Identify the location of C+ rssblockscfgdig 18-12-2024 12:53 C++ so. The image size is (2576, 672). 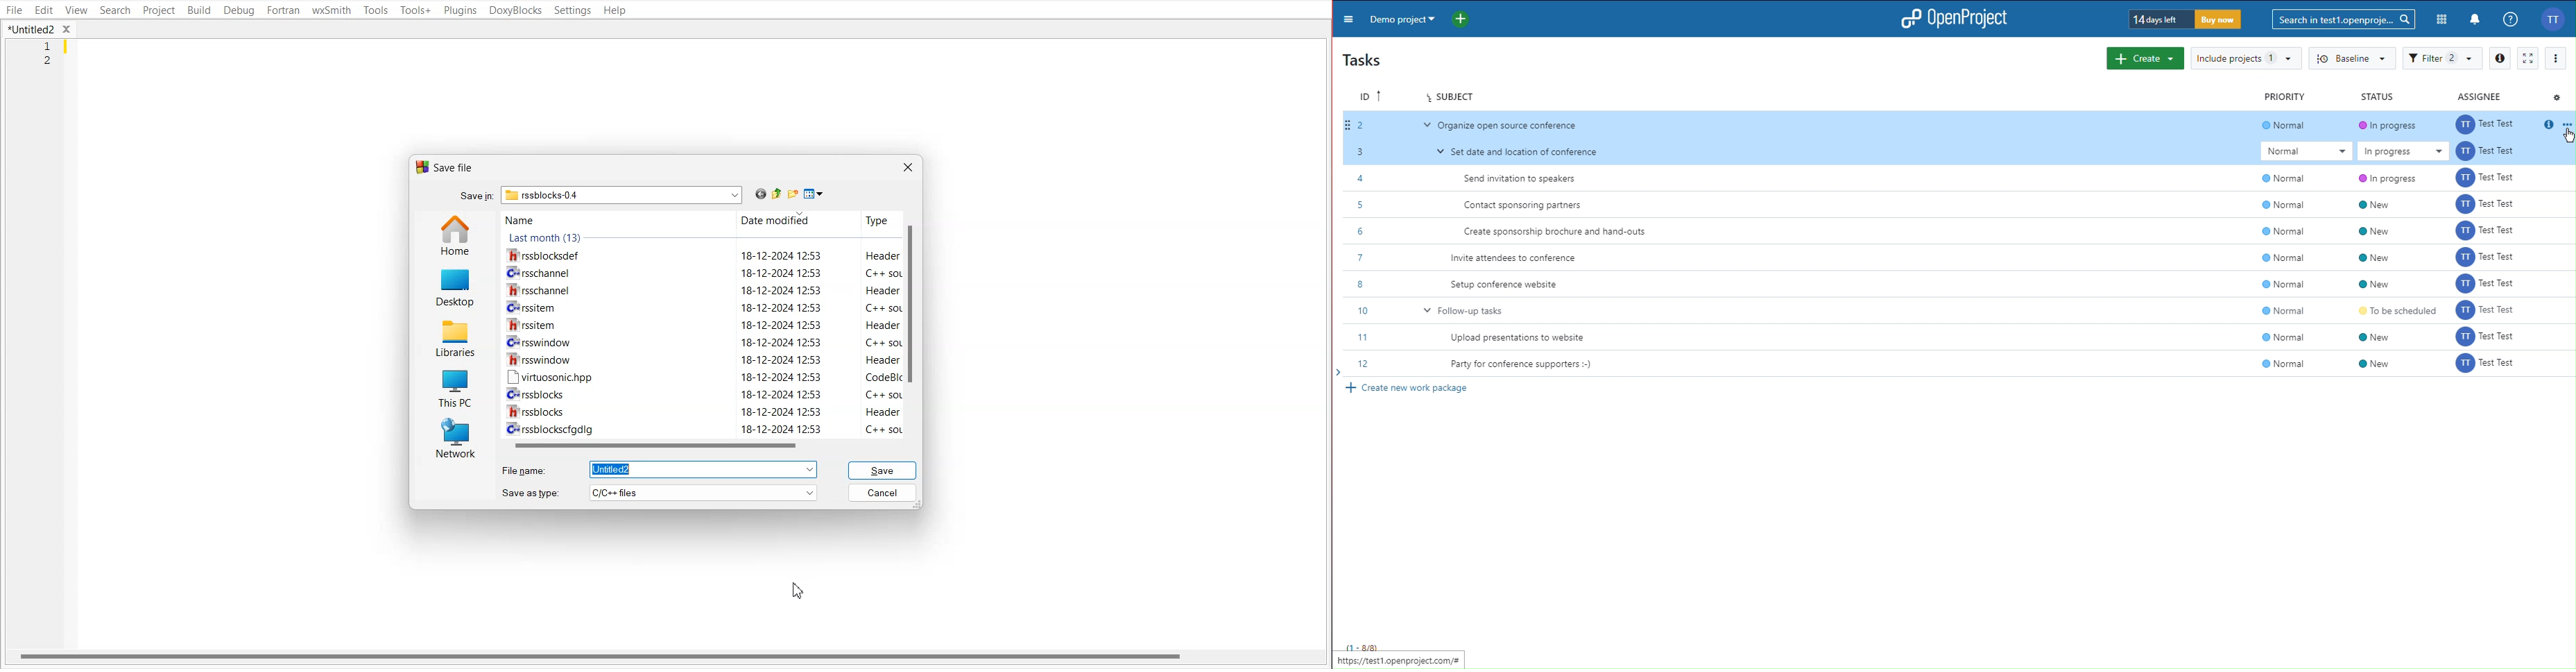
(703, 431).